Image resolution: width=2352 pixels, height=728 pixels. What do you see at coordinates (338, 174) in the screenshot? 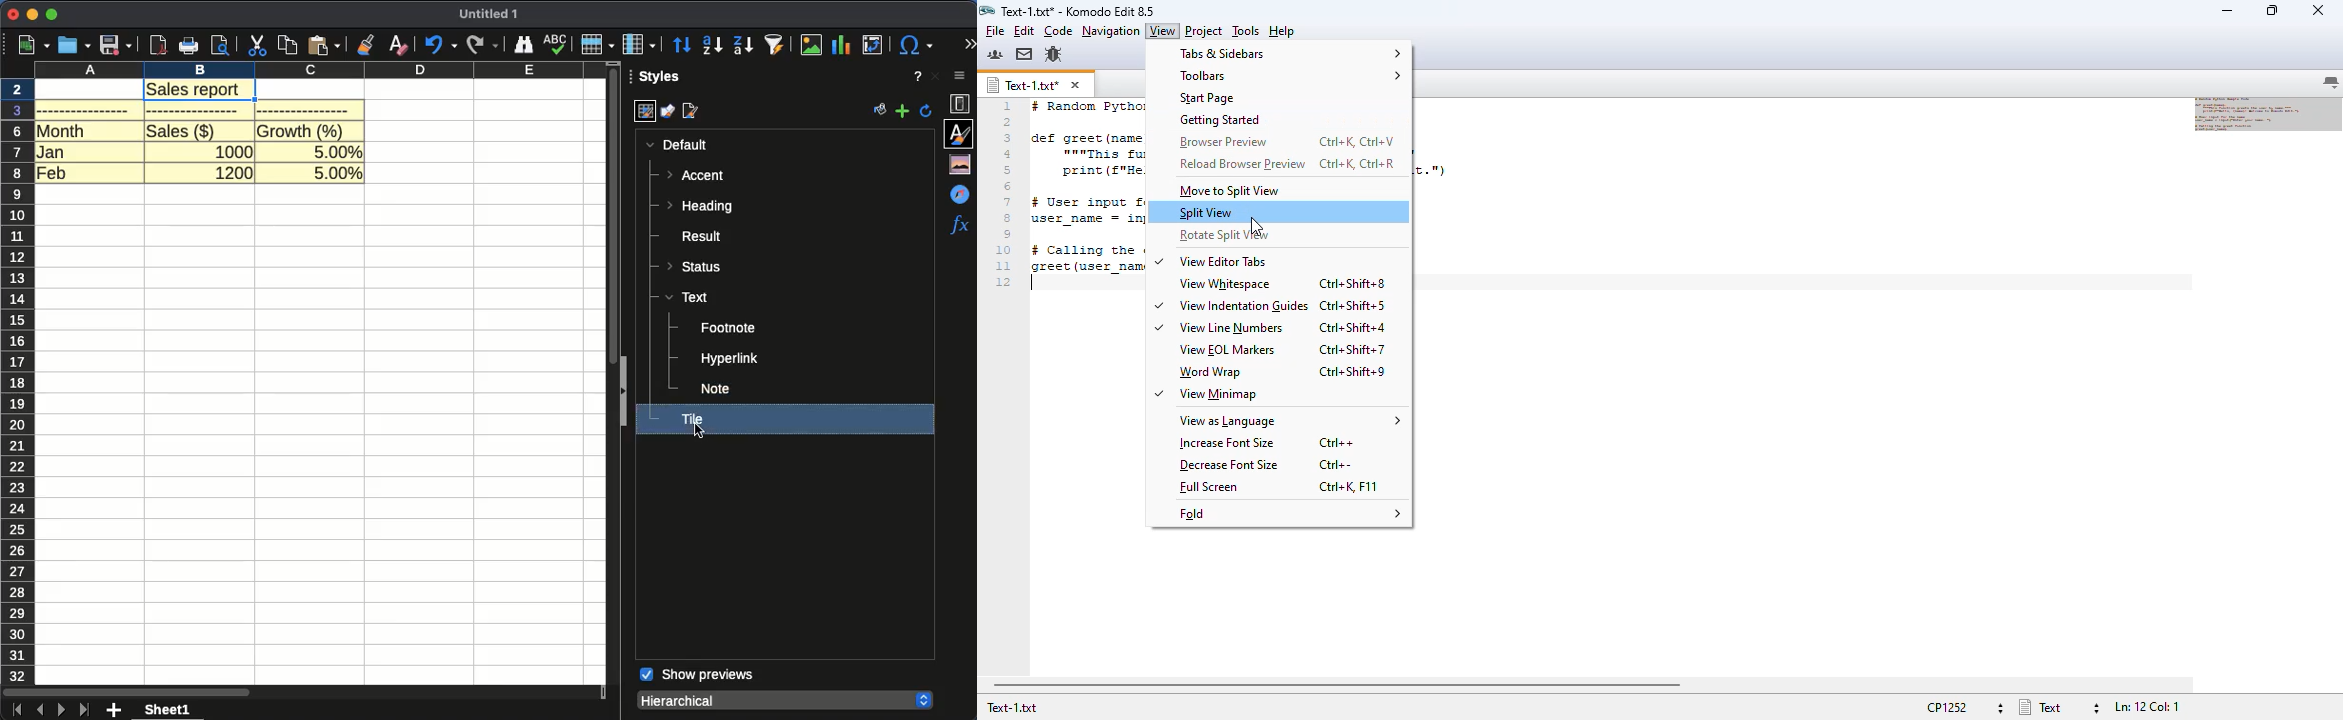
I see `5.00%` at bounding box center [338, 174].